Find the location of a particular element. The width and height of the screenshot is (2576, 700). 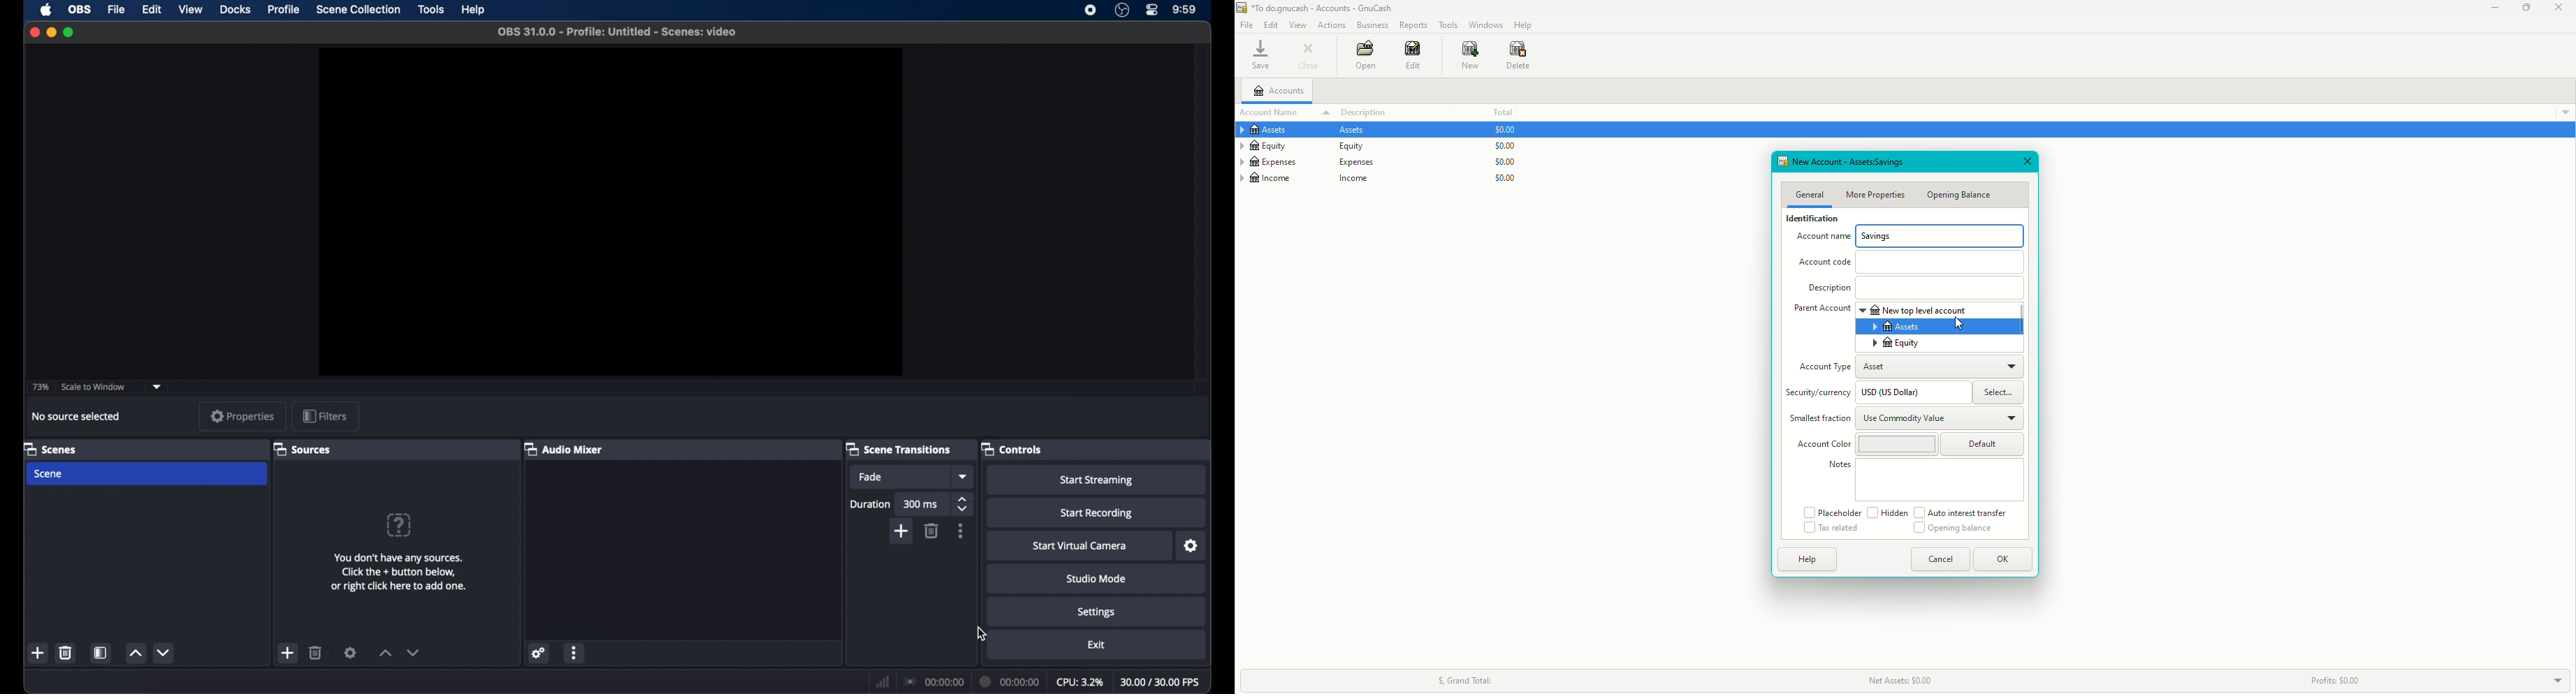

settings is located at coordinates (1097, 612).